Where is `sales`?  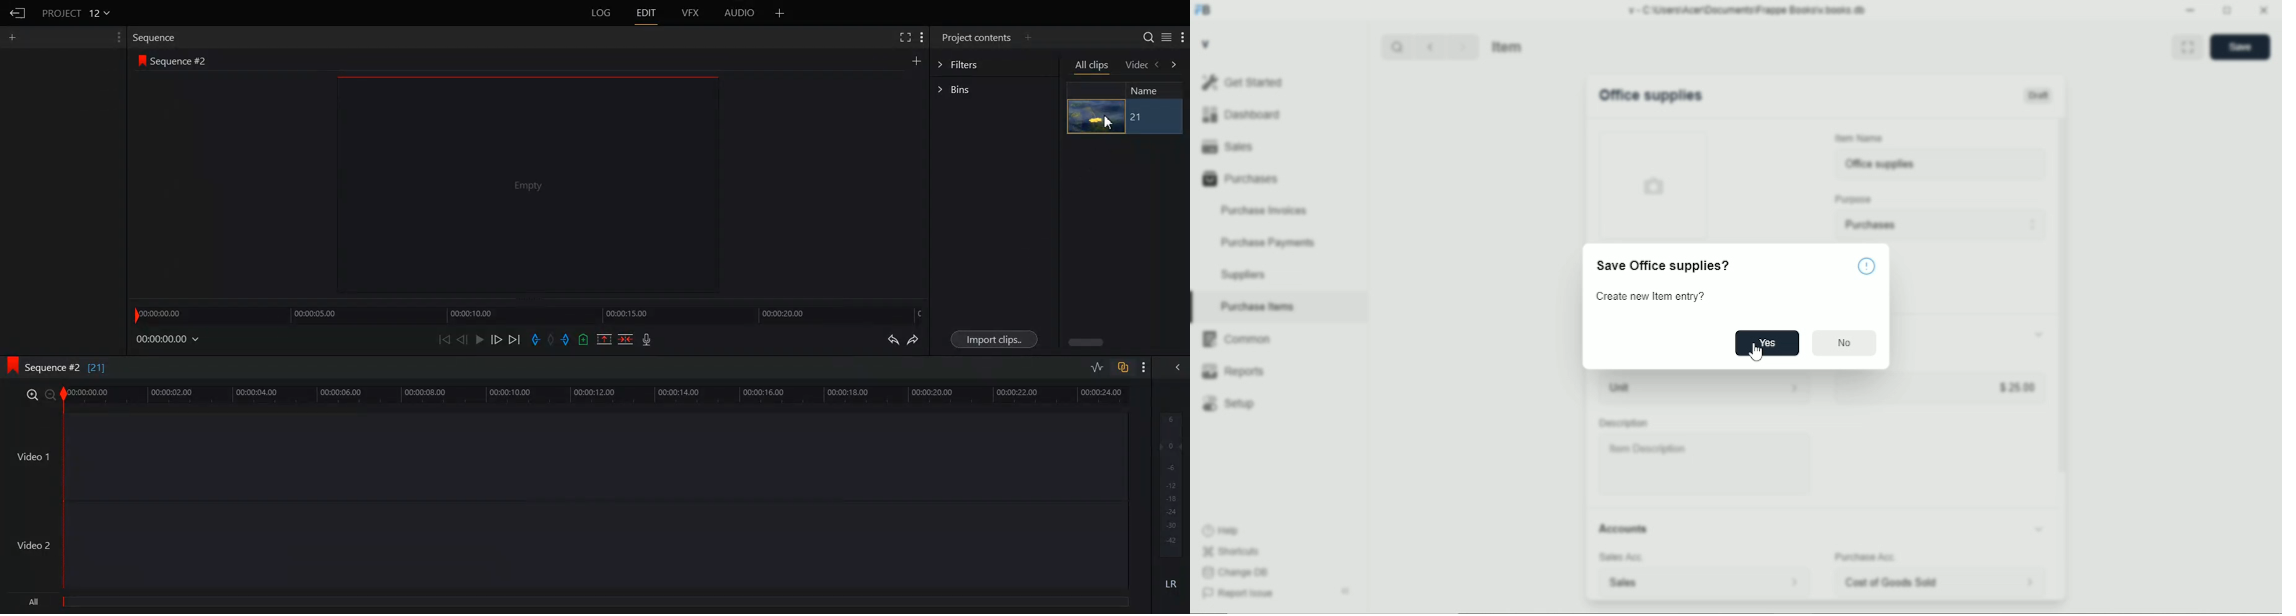 sales is located at coordinates (1671, 583).